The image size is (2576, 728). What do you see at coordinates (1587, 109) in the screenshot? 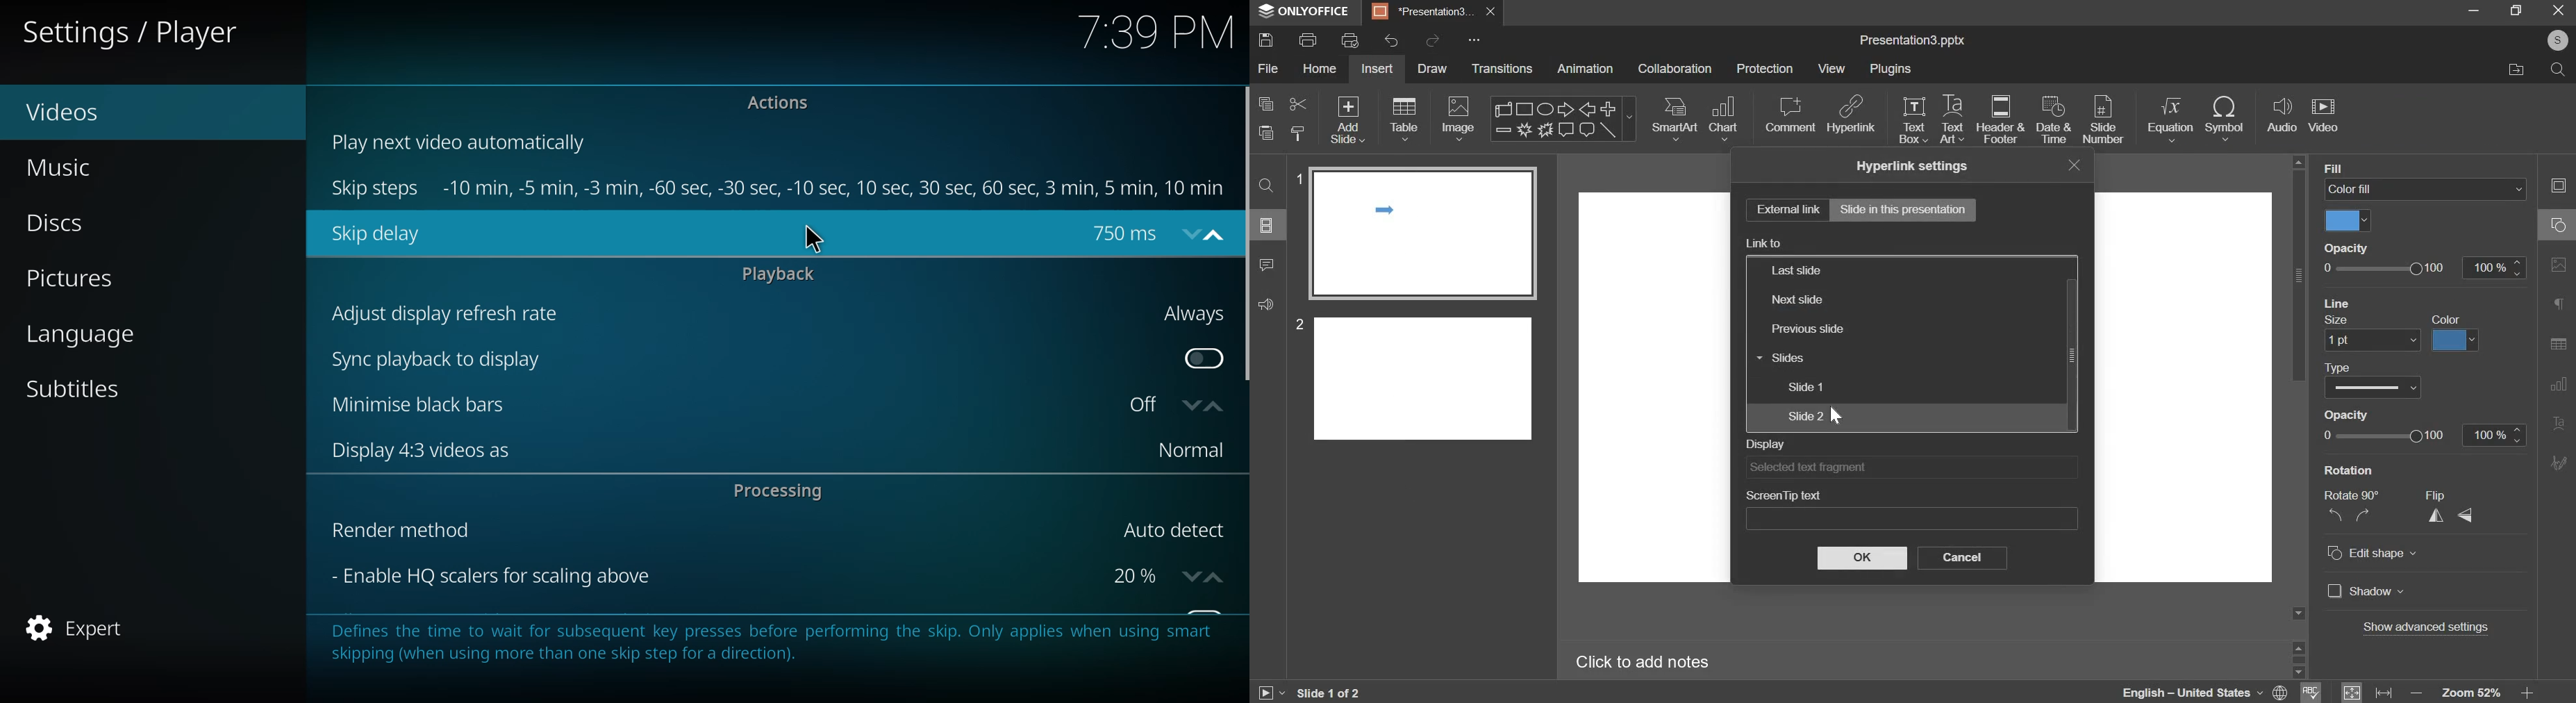
I see `left arrow` at bounding box center [1587, 109].